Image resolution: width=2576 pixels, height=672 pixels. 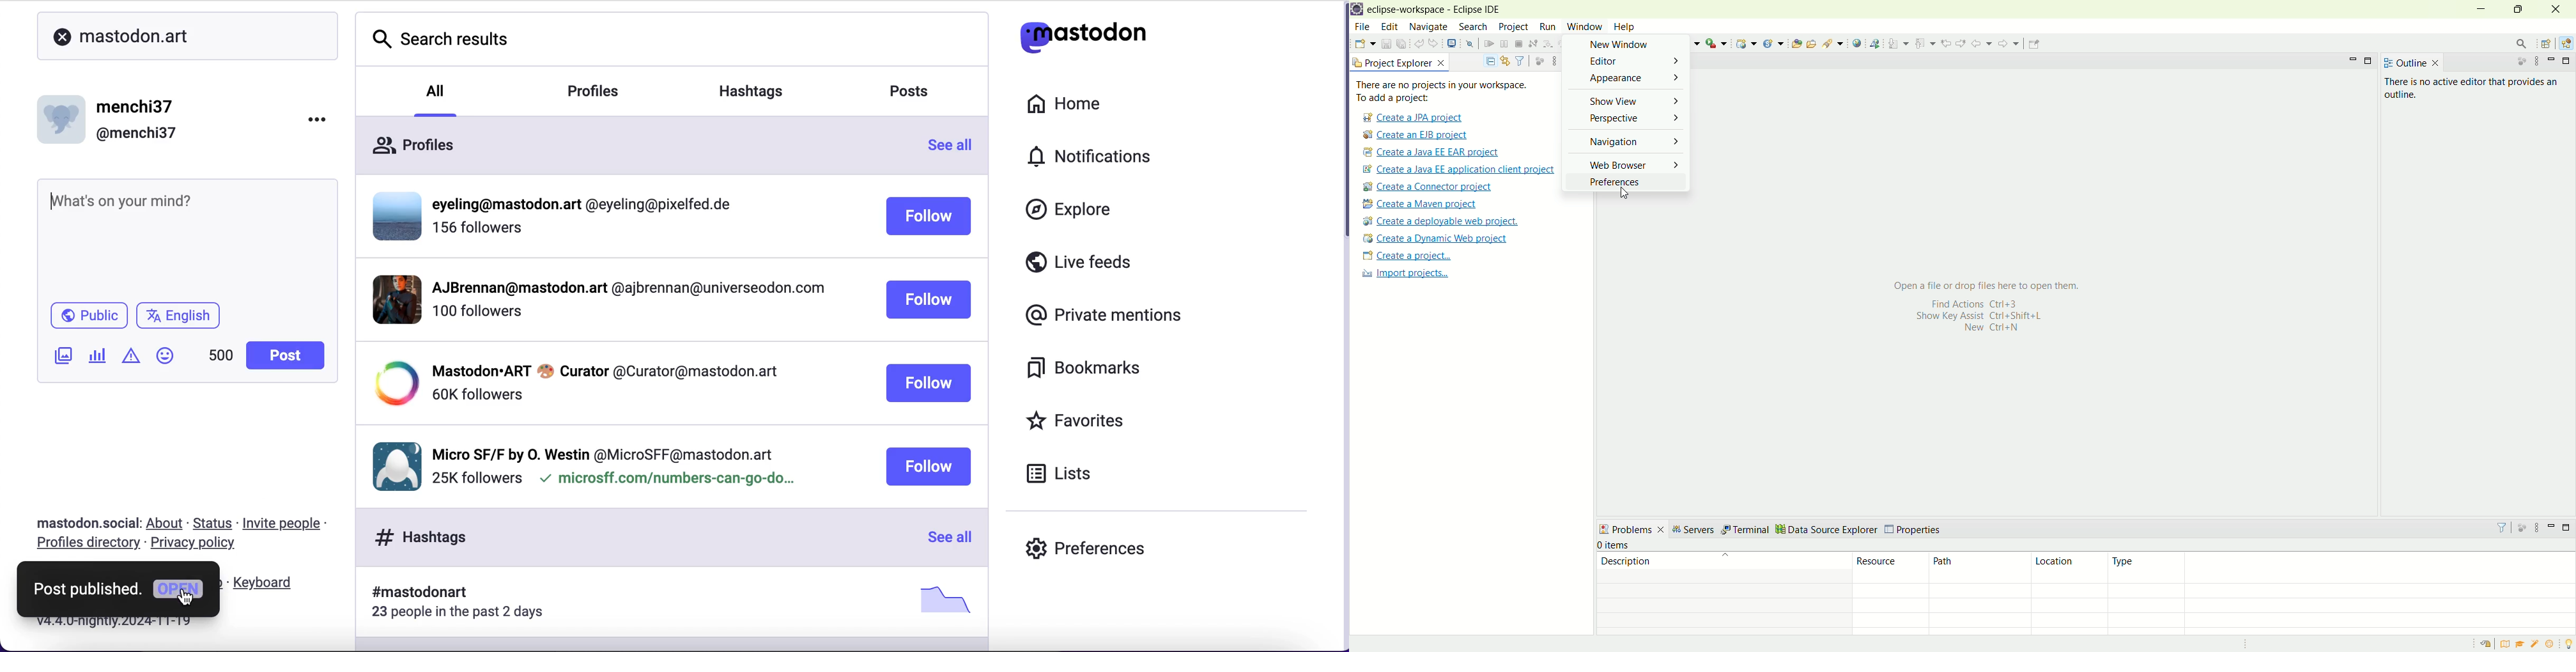 I want to click on previous annotation, so click(x=1927, y=42).